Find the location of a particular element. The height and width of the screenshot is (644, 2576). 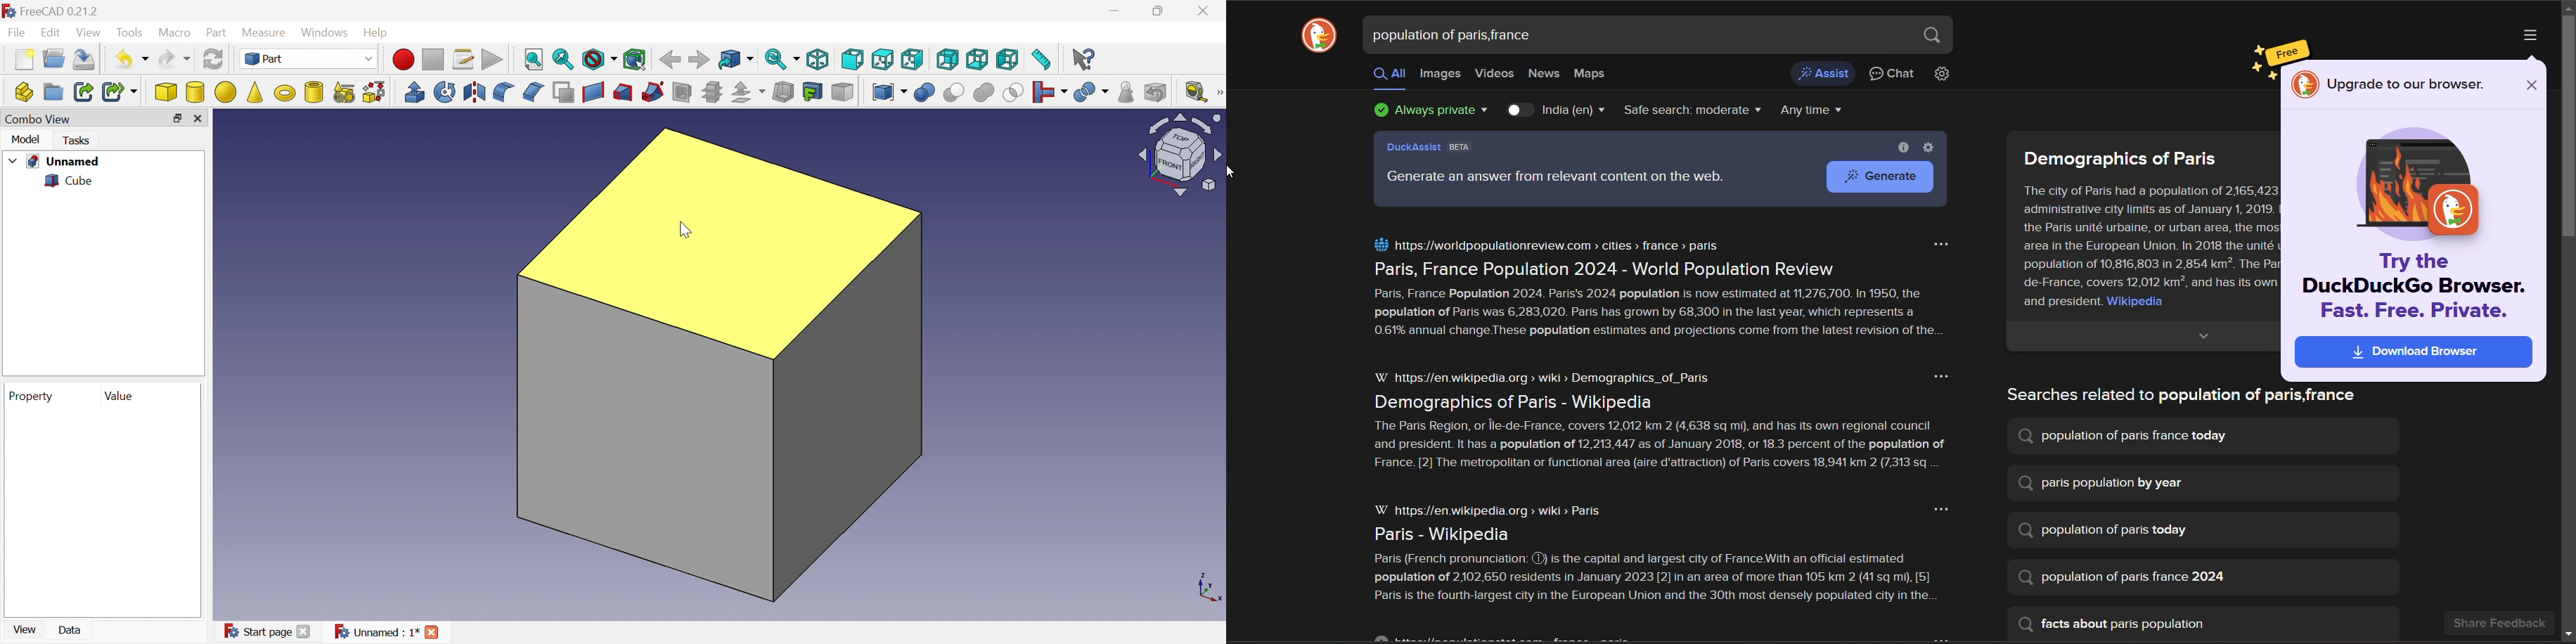

FreeCAD 0.21.2 is located at coordinates (50, 10).